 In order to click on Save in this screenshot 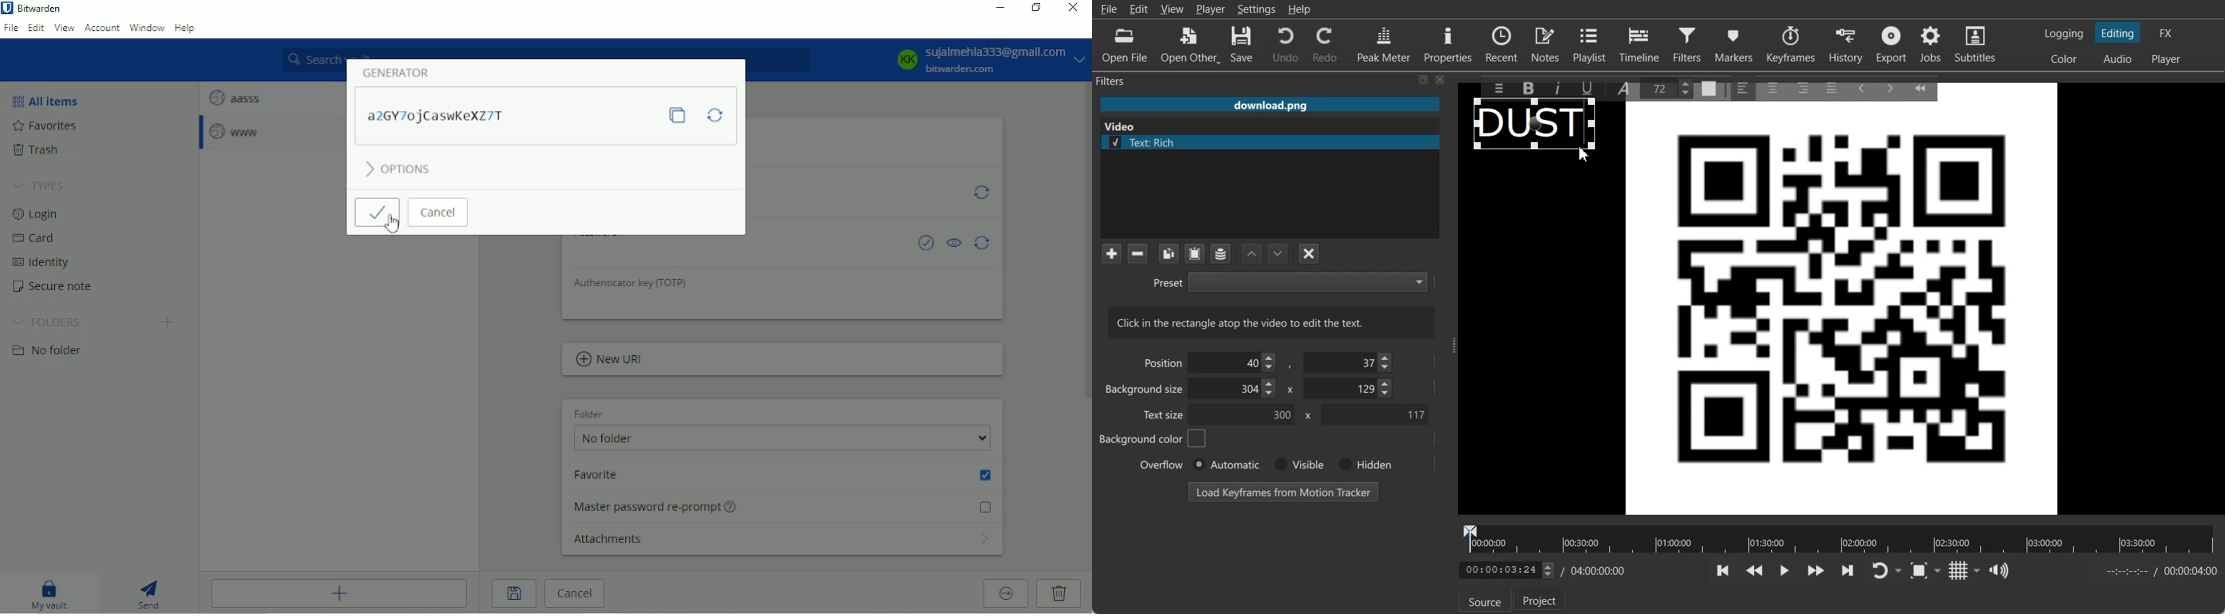, I will do `click(513, 594)`.